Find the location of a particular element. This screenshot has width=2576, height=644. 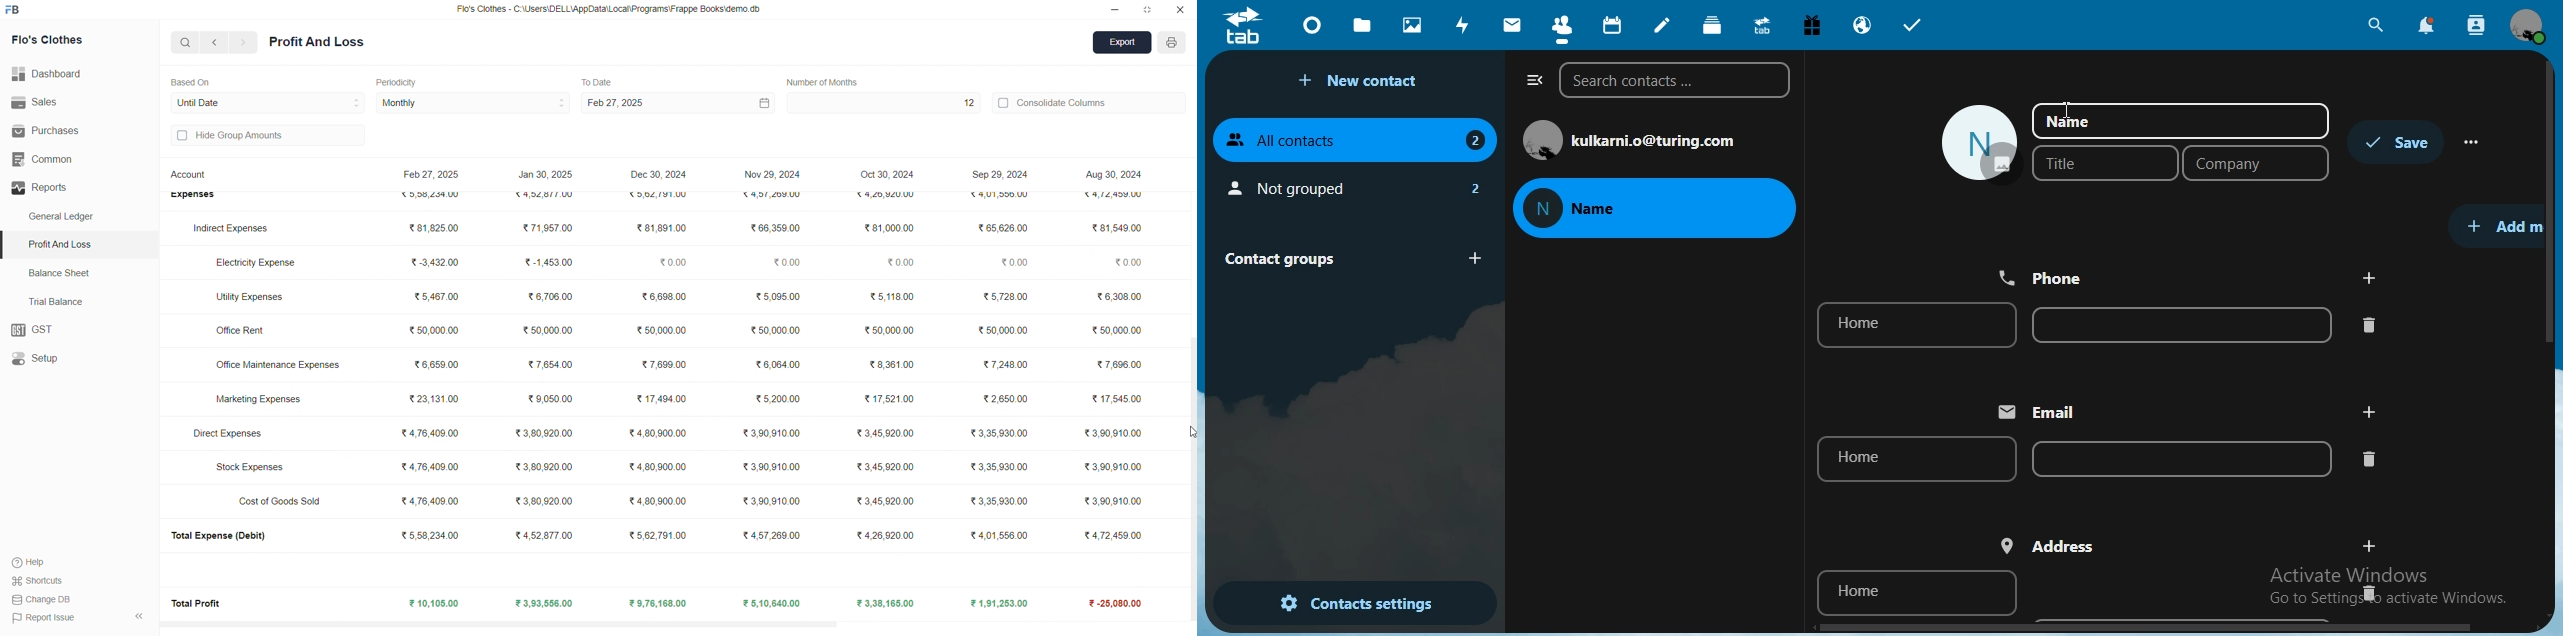

₹50,000.00 is located at coordinates (549, 328).